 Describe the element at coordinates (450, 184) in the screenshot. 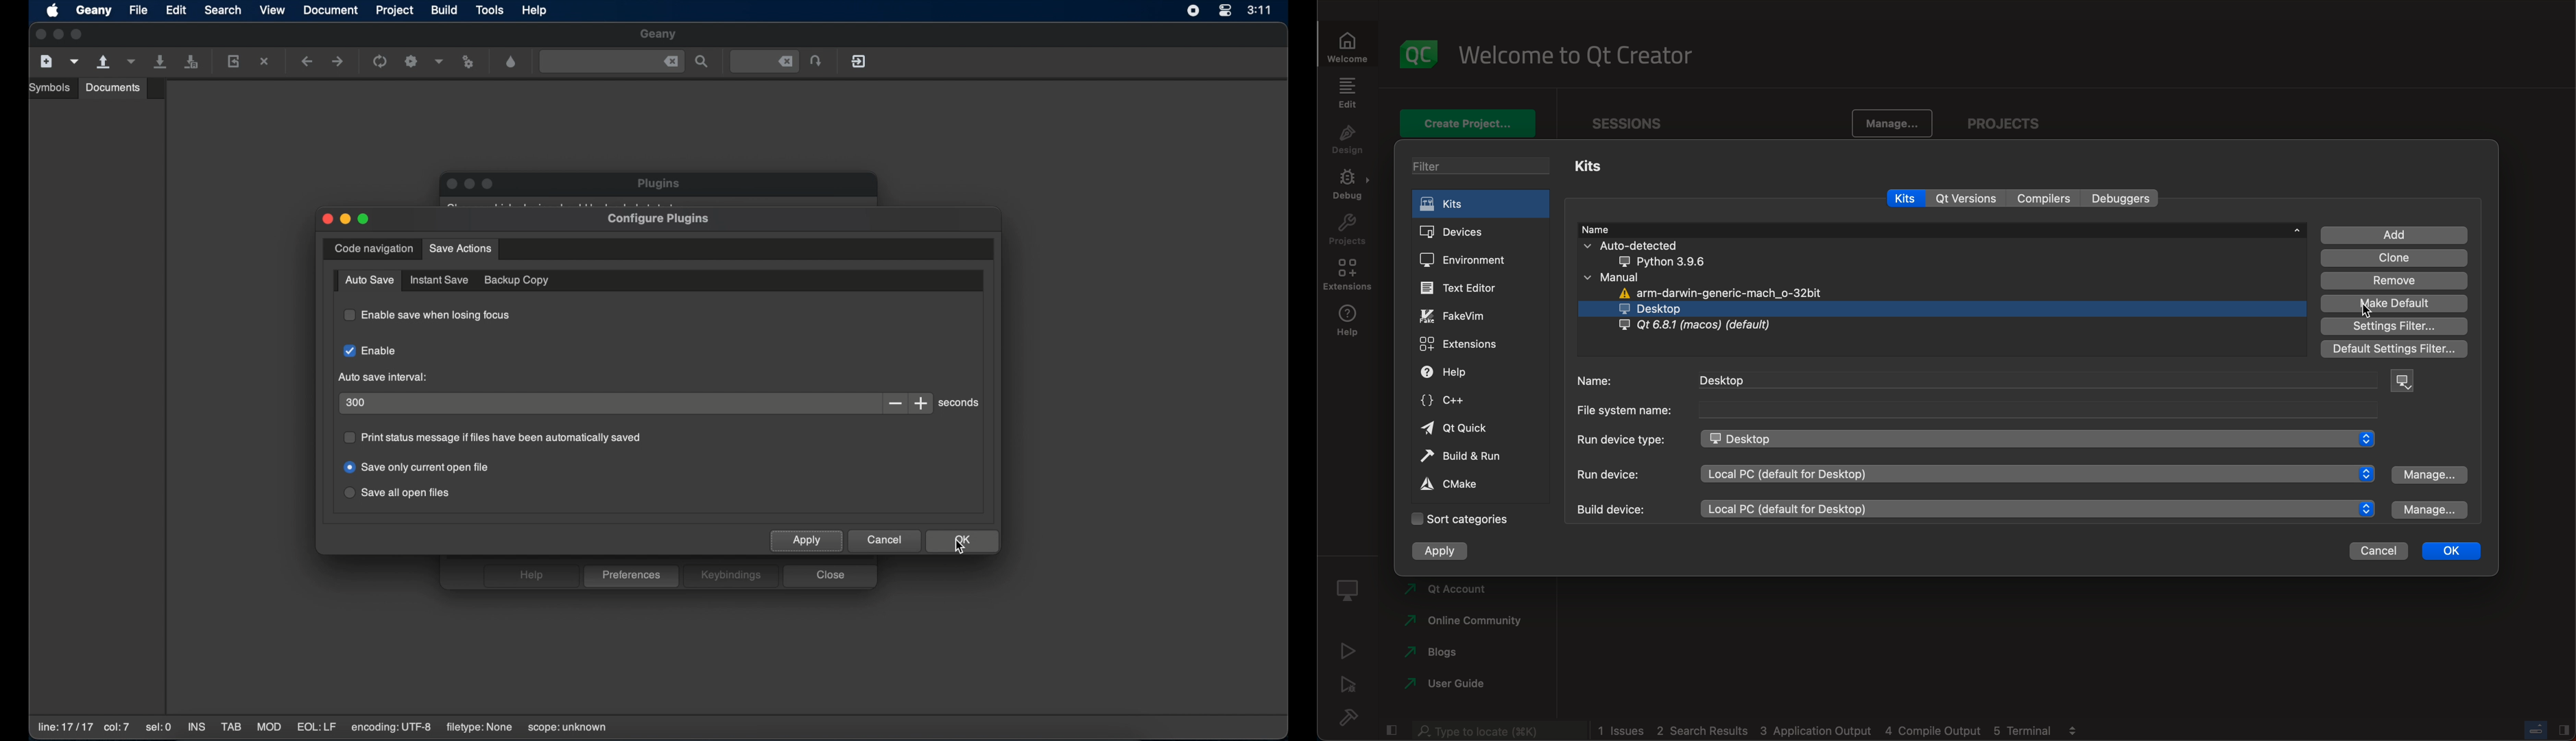

I see `close` at that location.